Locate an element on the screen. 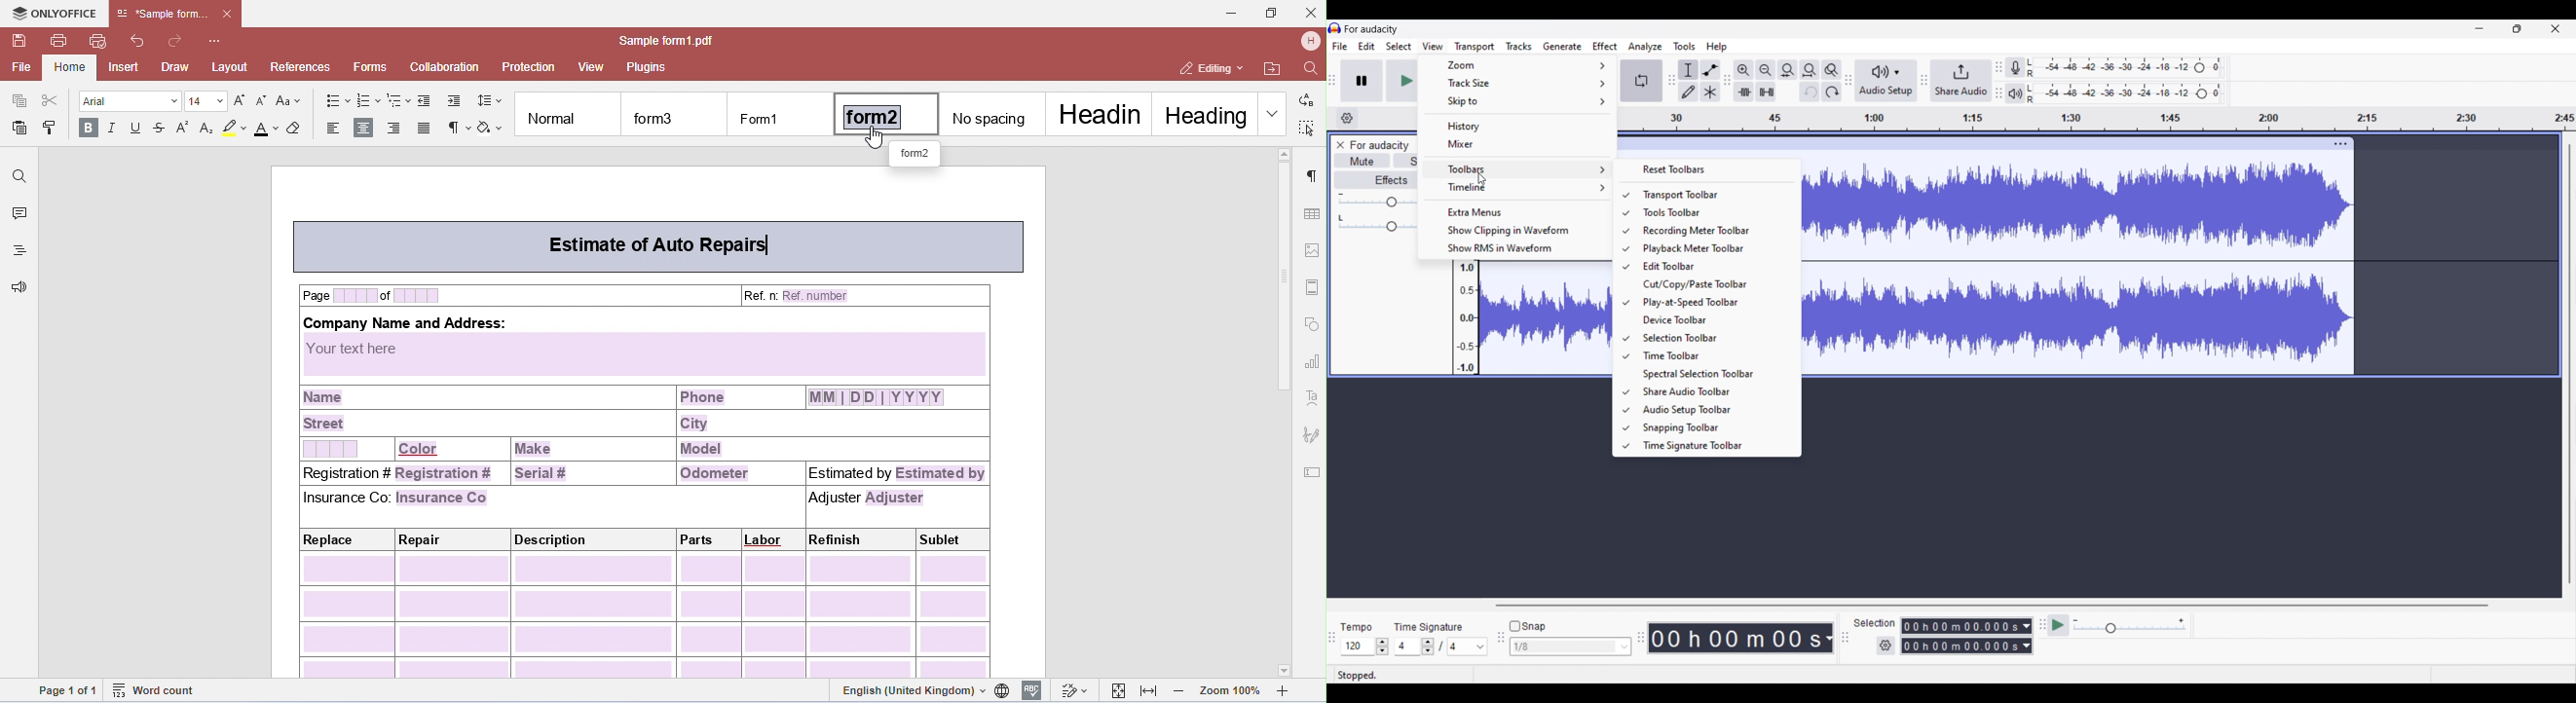 The image size is (2576, 728). Zoom out is located at coordinates (1765, 70).